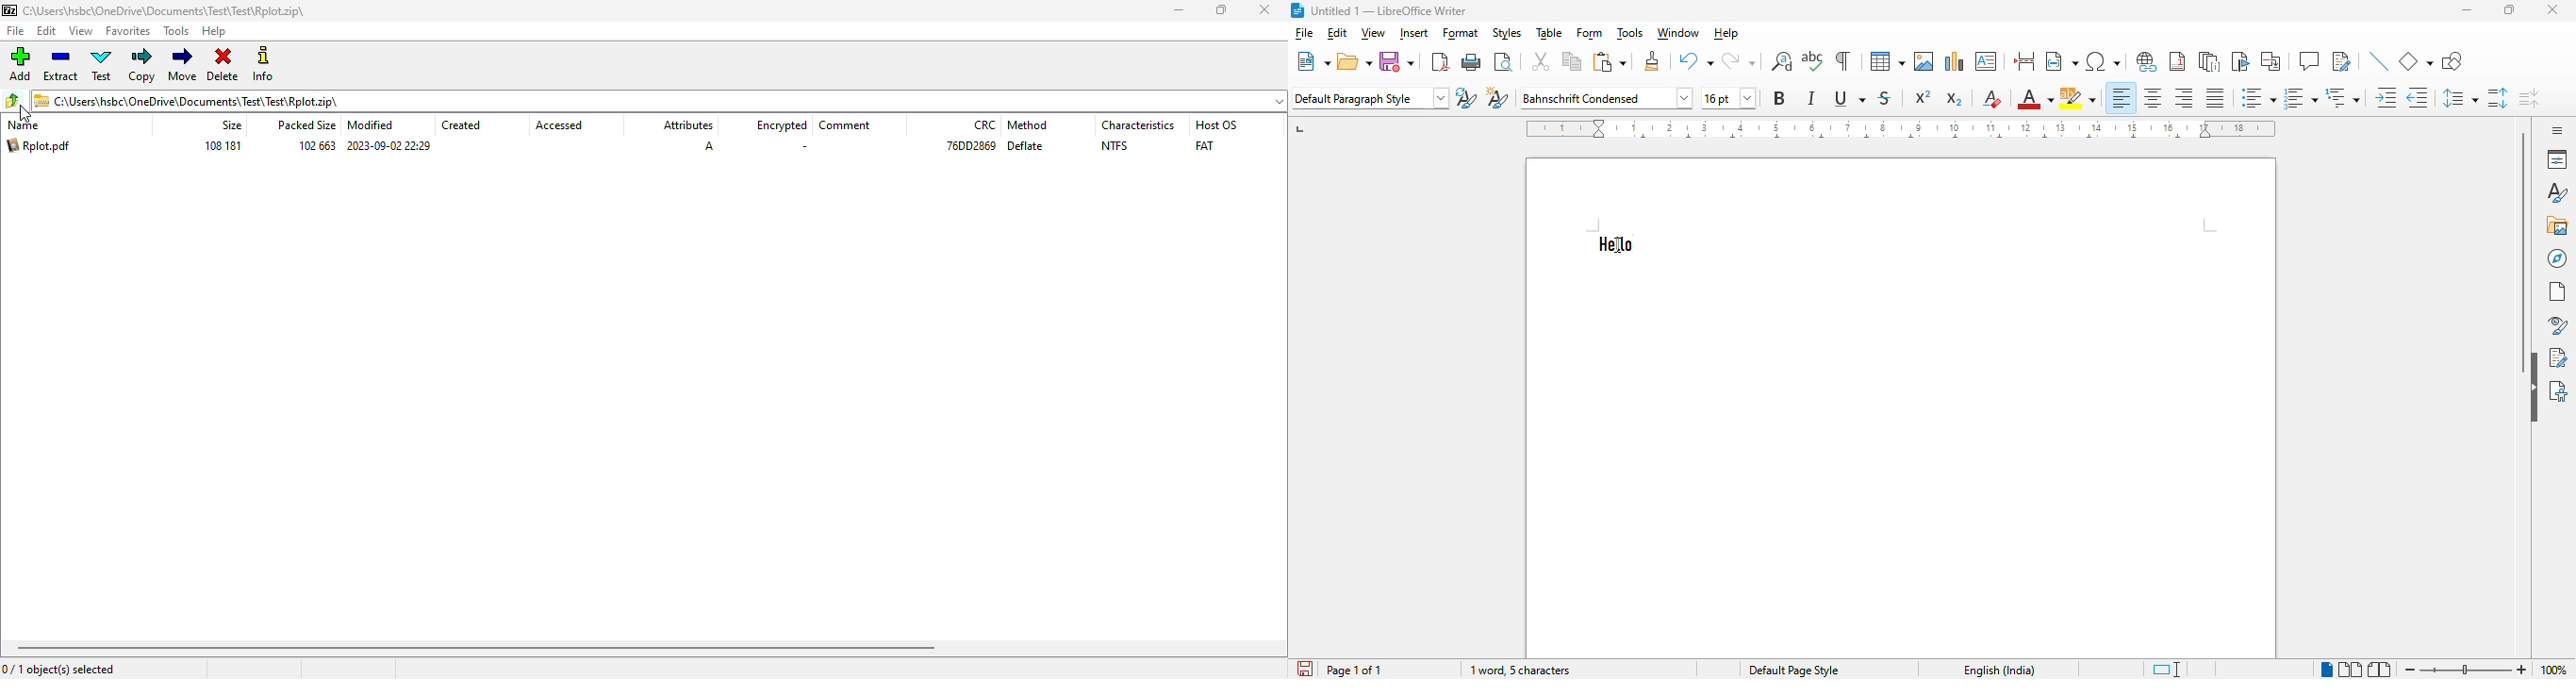 This screenshot has height=700, width=2576. Describe the element at coordinates (1729, 98) in the screenshot. I see `font size` at that location.